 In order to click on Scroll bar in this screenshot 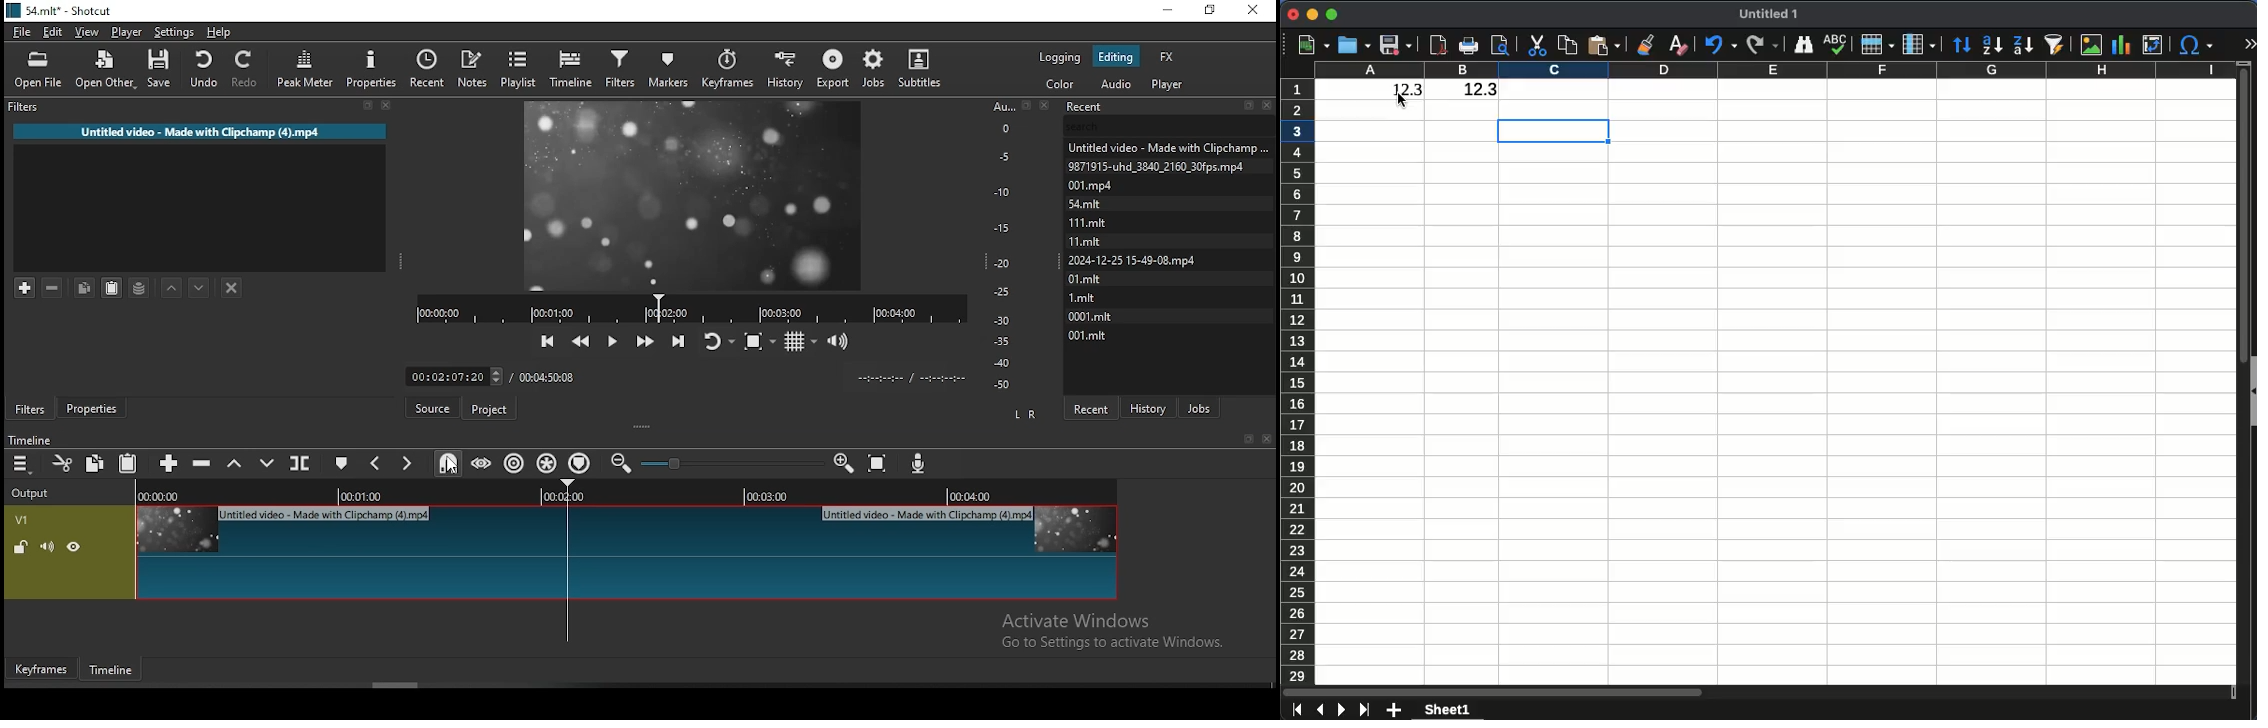, I will do `click(395, 686)`.